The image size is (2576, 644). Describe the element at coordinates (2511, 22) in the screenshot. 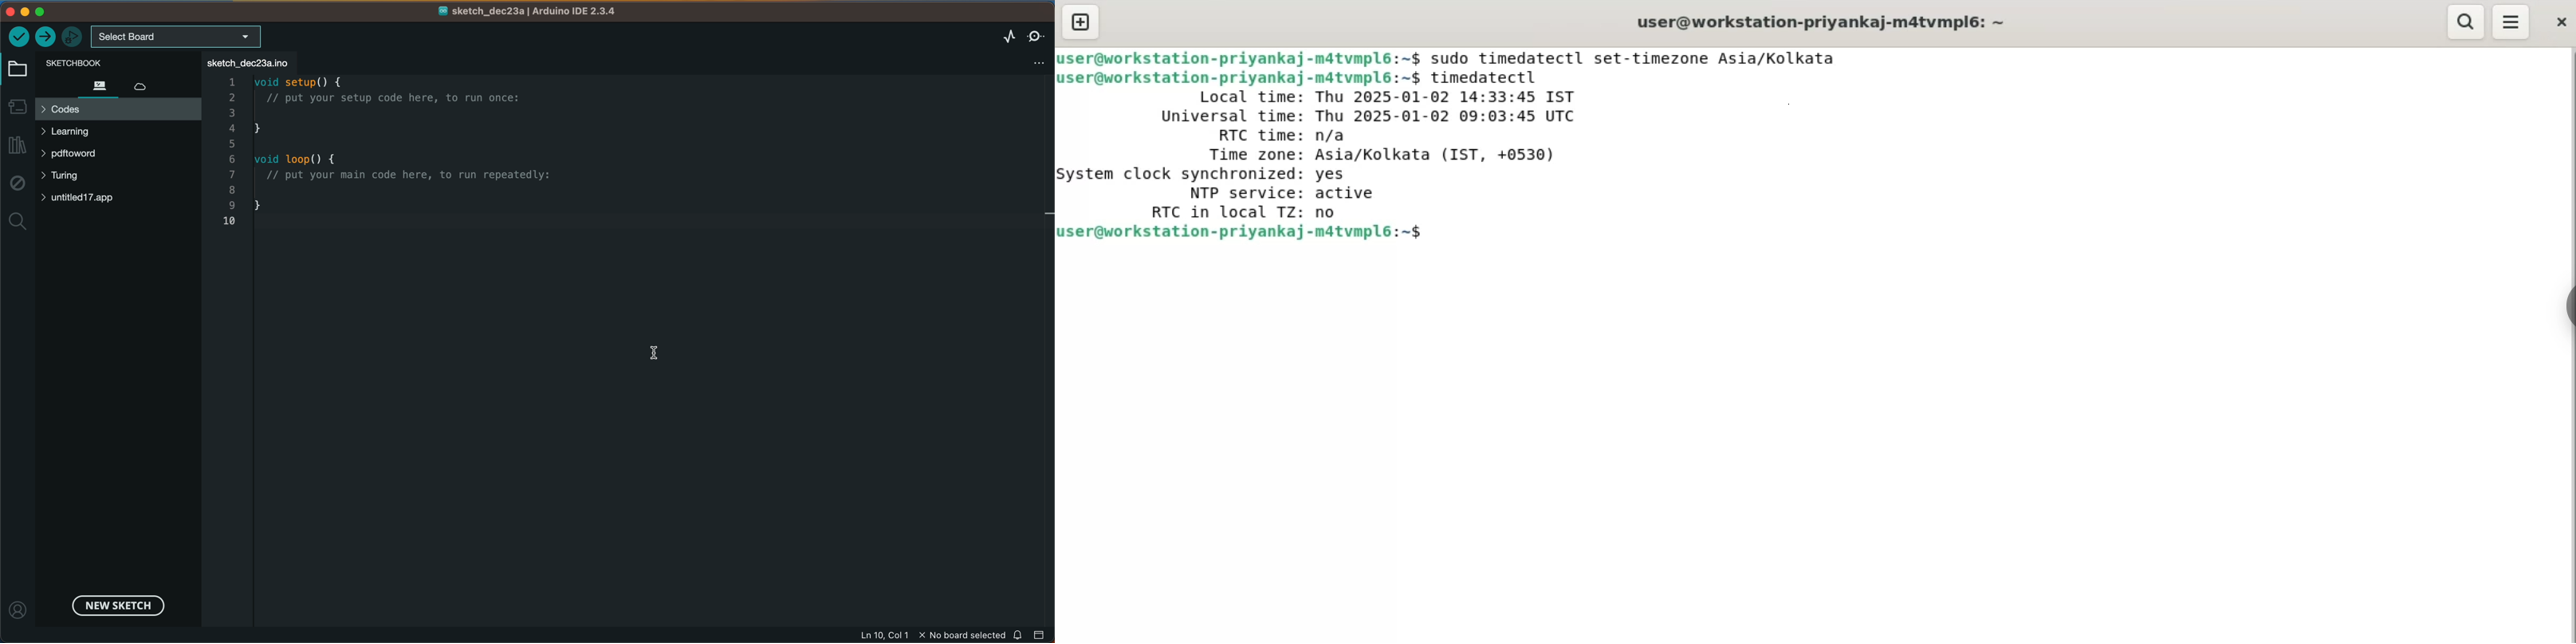

I see `menu` at that location.